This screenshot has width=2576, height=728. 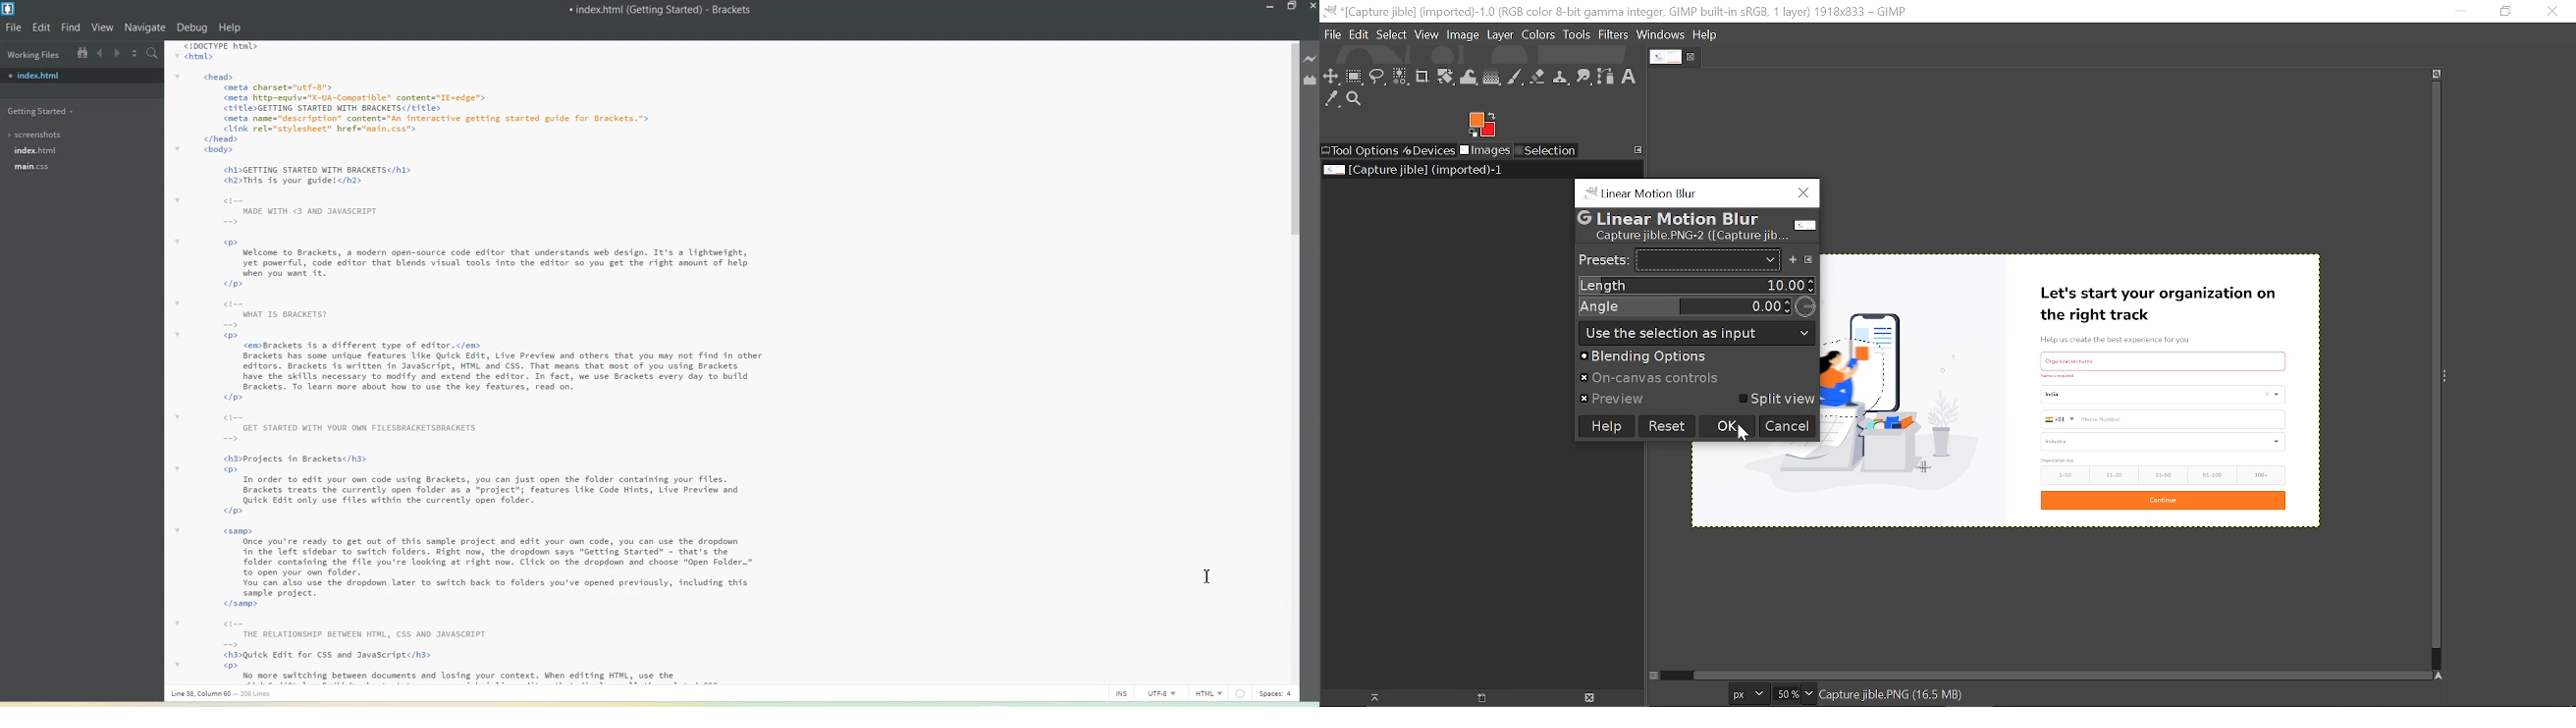 What do you see at coordinates (1400, 78) in the screenshot?
I see `Select by color` at bounding box center [1400, 78].